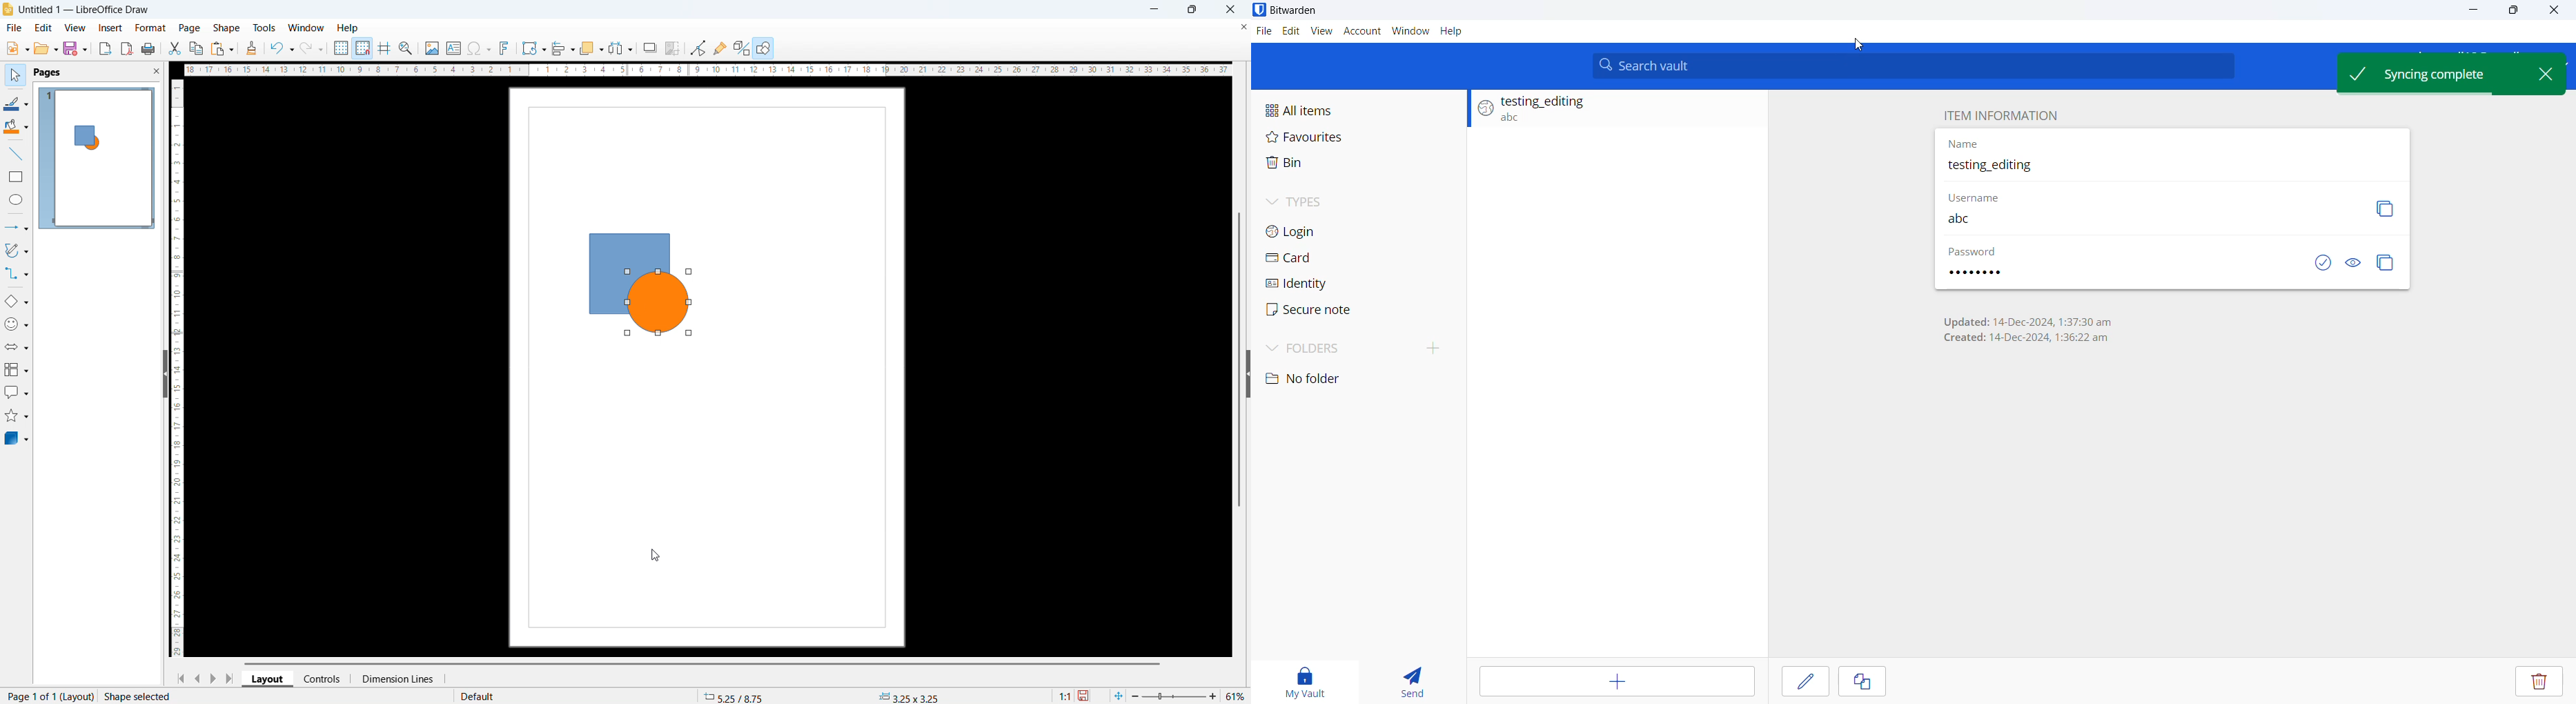 This screenshot has width=2576, height=728. What do you see at coordinates (85, 10) in the screenshot?
I see `Document title ` at bounding box center [85, 10].